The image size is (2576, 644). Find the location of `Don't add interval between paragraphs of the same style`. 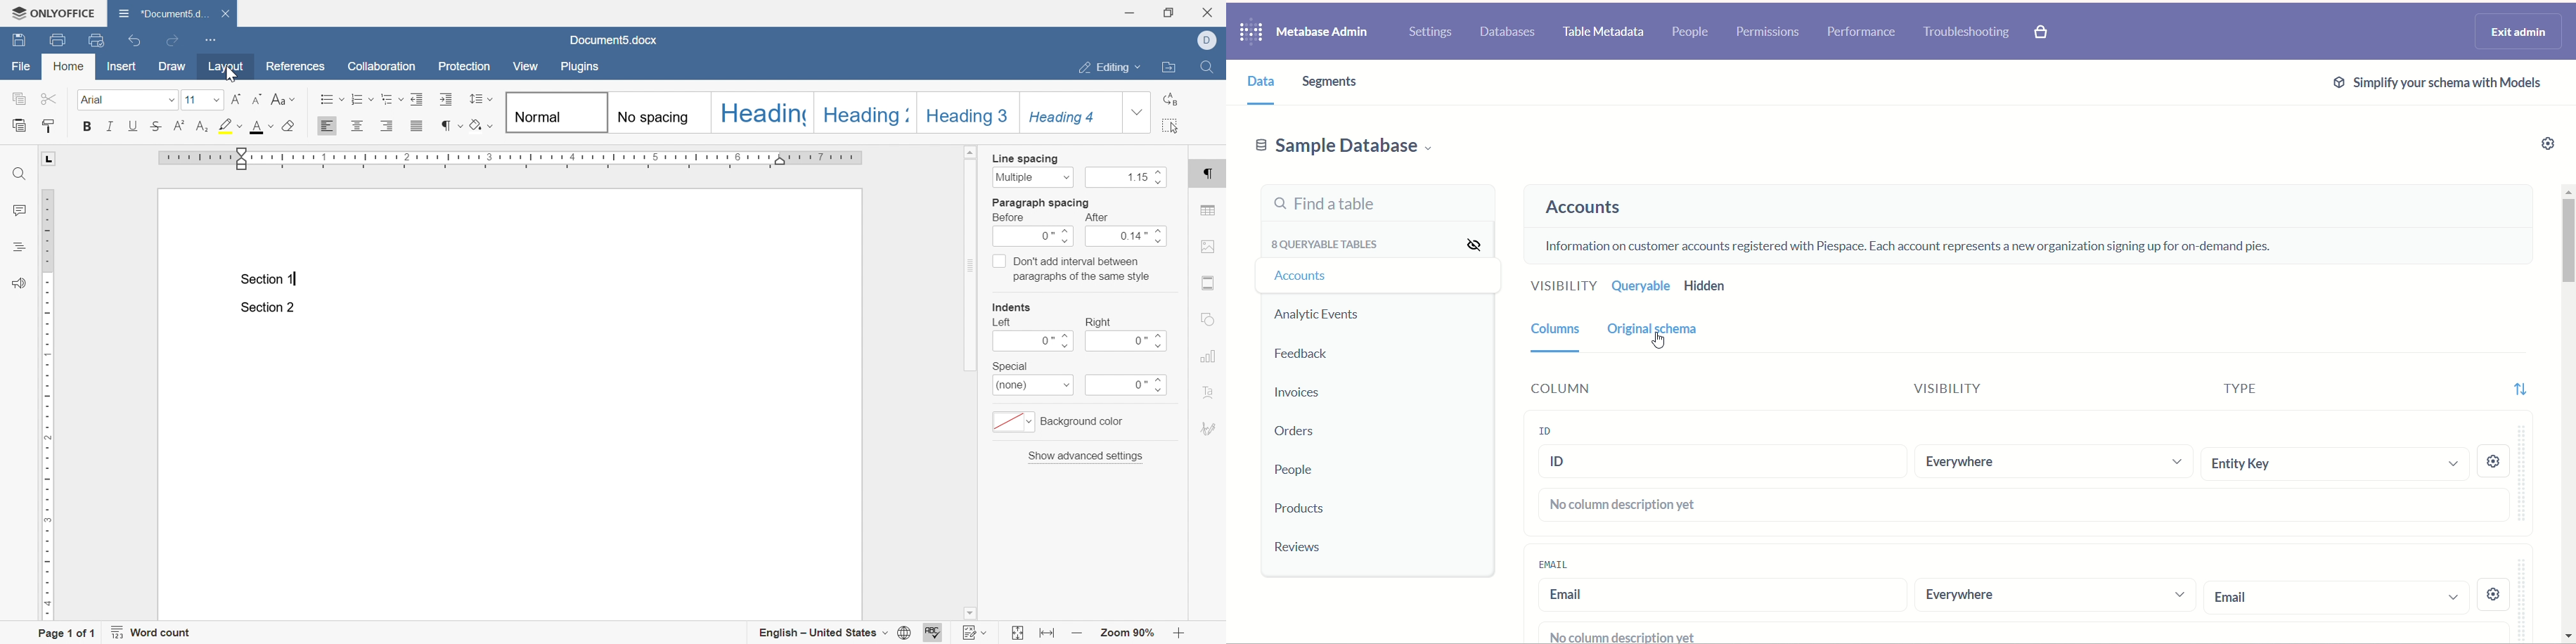

Don't add interval between paragraphs of the same style is located at coordinates (1072, 268).